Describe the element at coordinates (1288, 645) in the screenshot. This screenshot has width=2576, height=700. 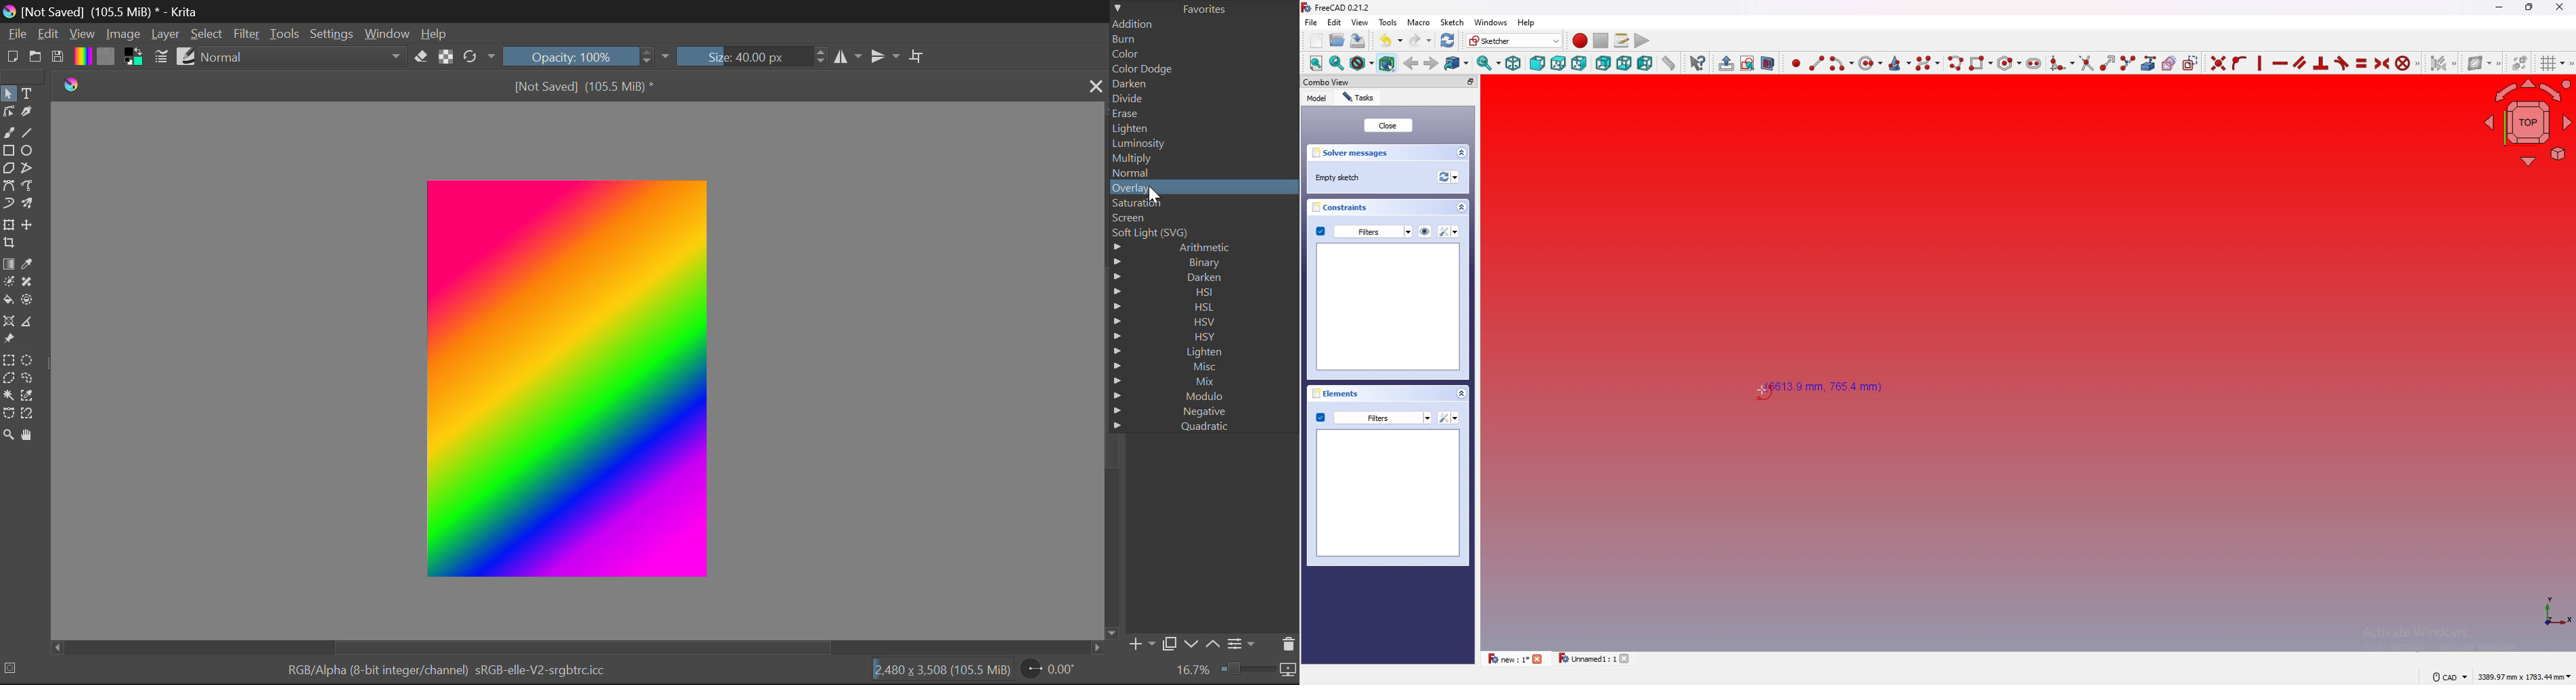
I see `Delete Layer` at that location.